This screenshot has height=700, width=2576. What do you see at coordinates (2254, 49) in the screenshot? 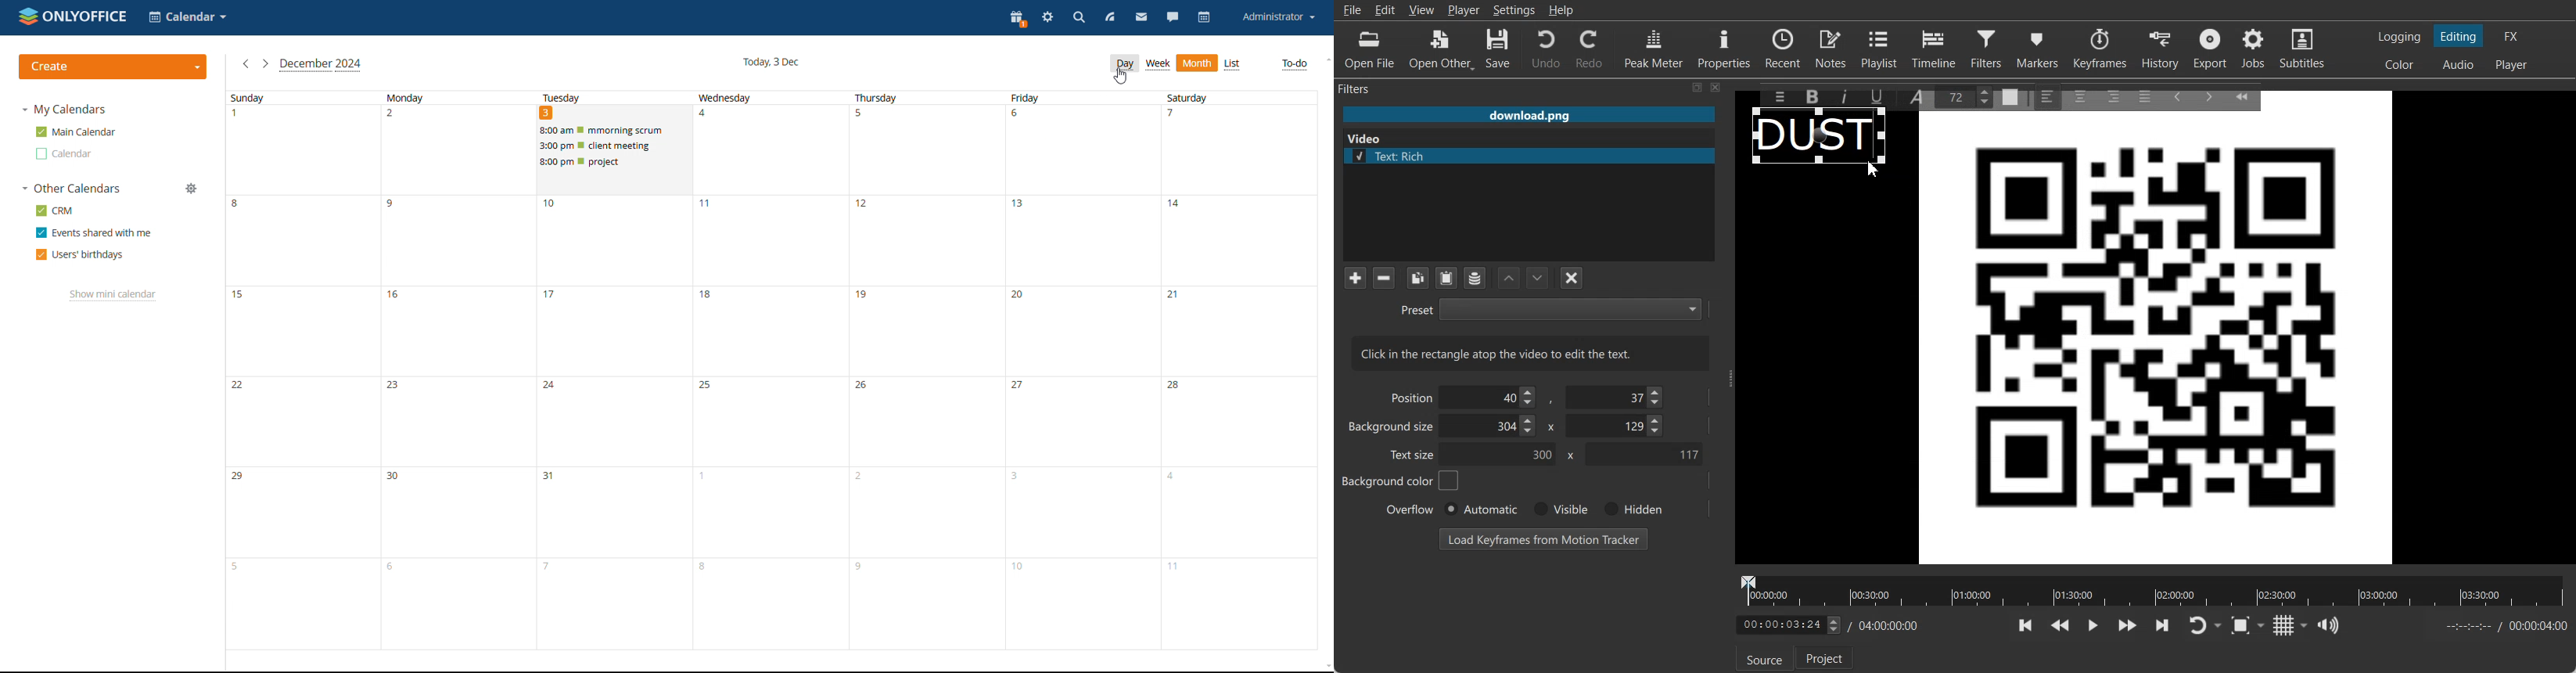
I see `Jobs` at bounding box center [2254, 49].